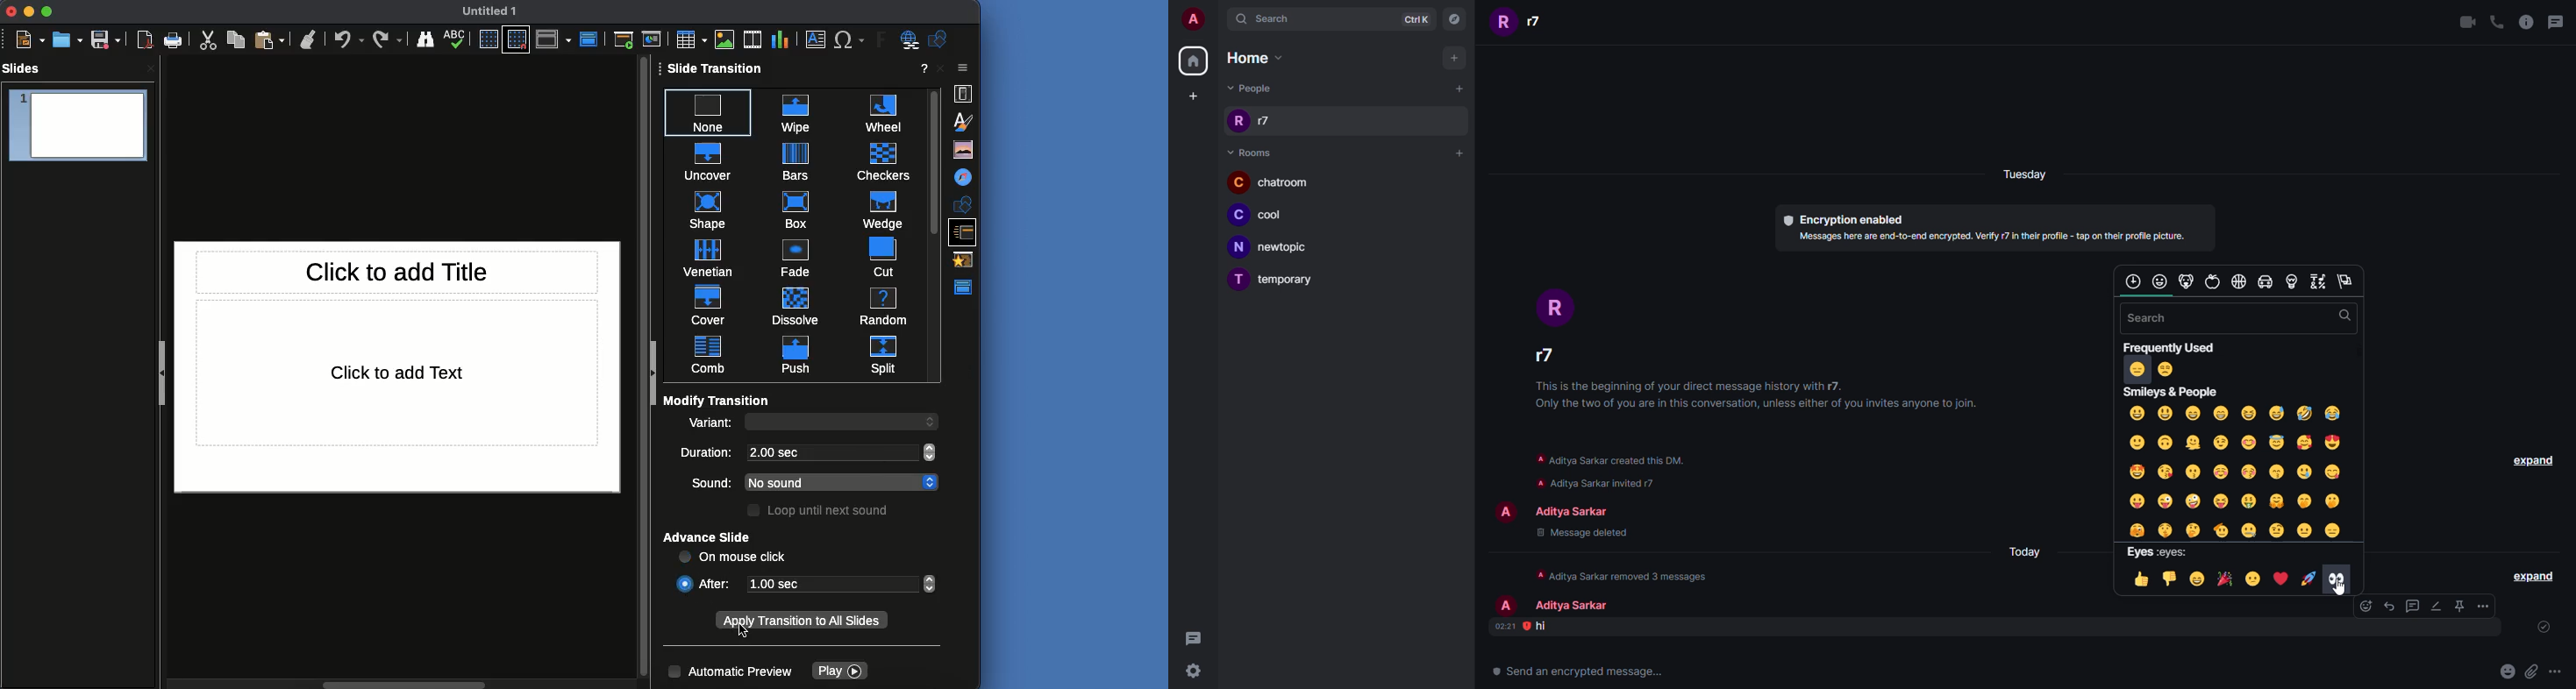 The height and width of the screenshot is (700, 2576). I want to click on scroll, so click(402, 683).